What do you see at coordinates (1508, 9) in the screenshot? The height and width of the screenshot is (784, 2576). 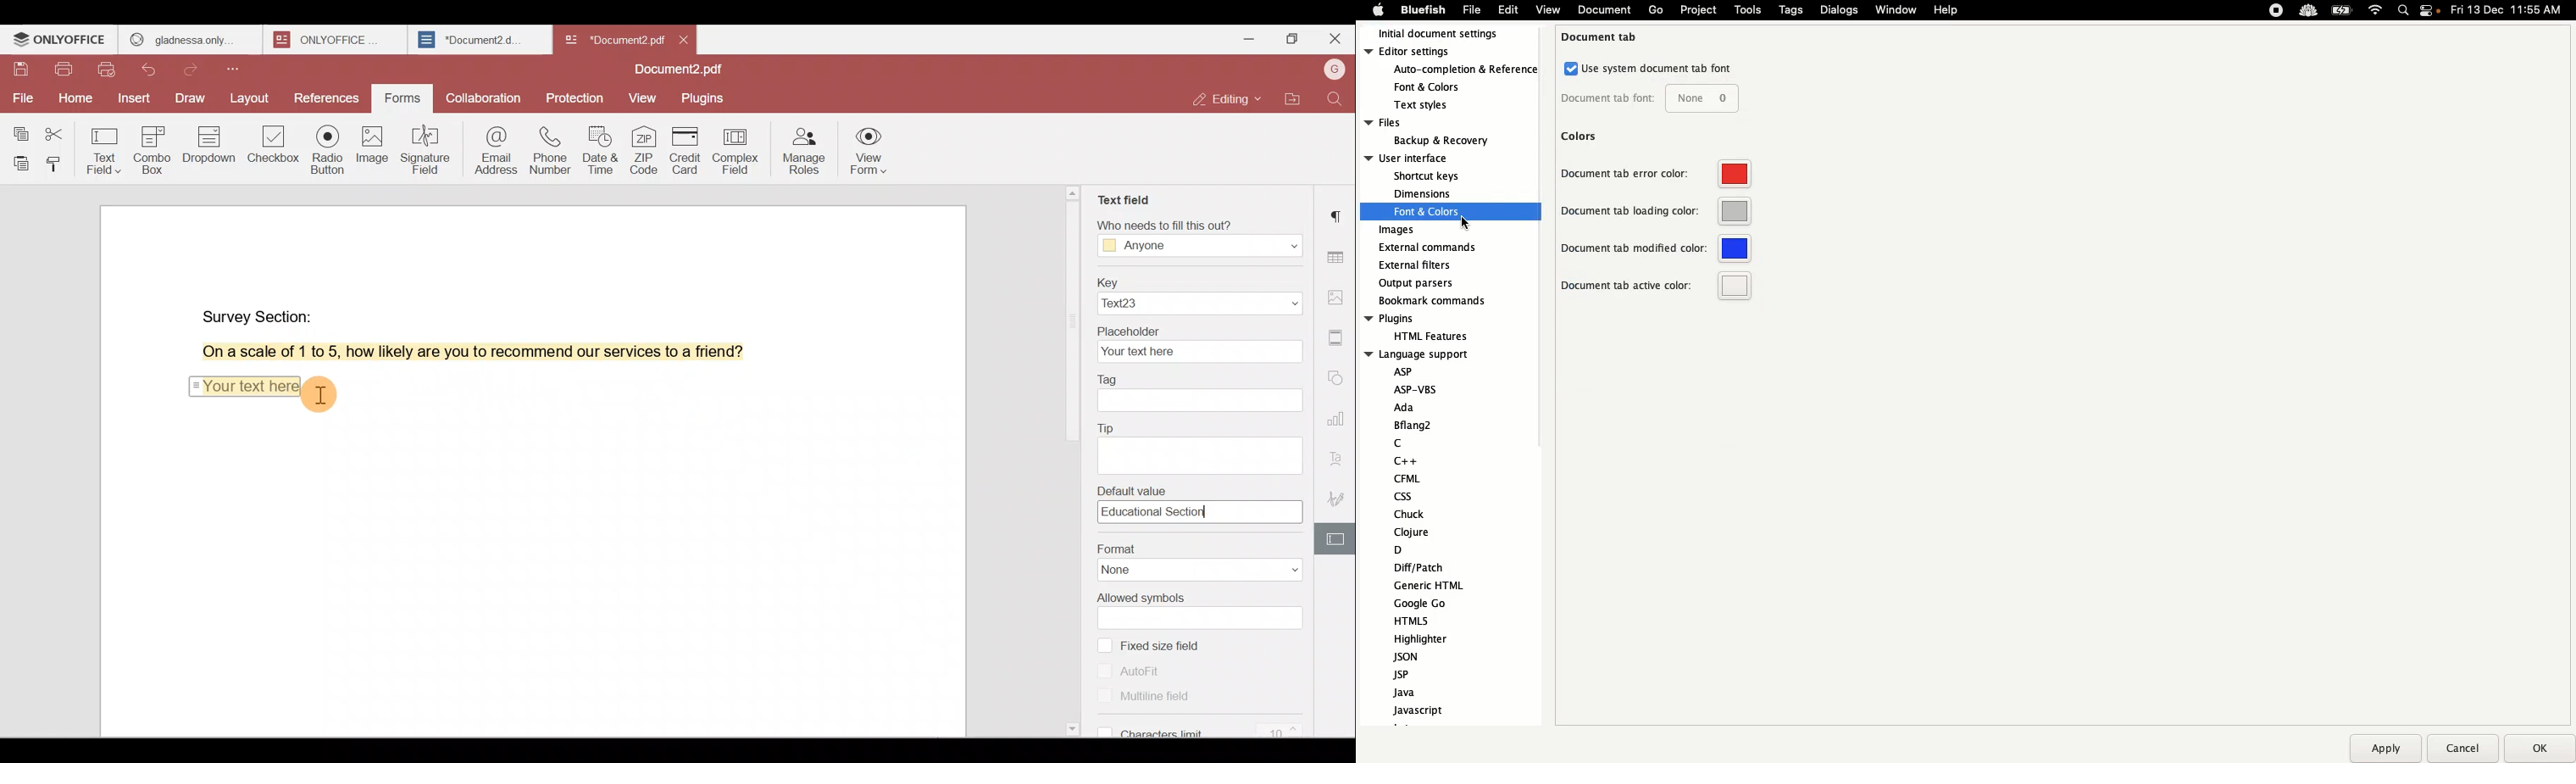 I see `Edit` at bounding box center [1508, 9].